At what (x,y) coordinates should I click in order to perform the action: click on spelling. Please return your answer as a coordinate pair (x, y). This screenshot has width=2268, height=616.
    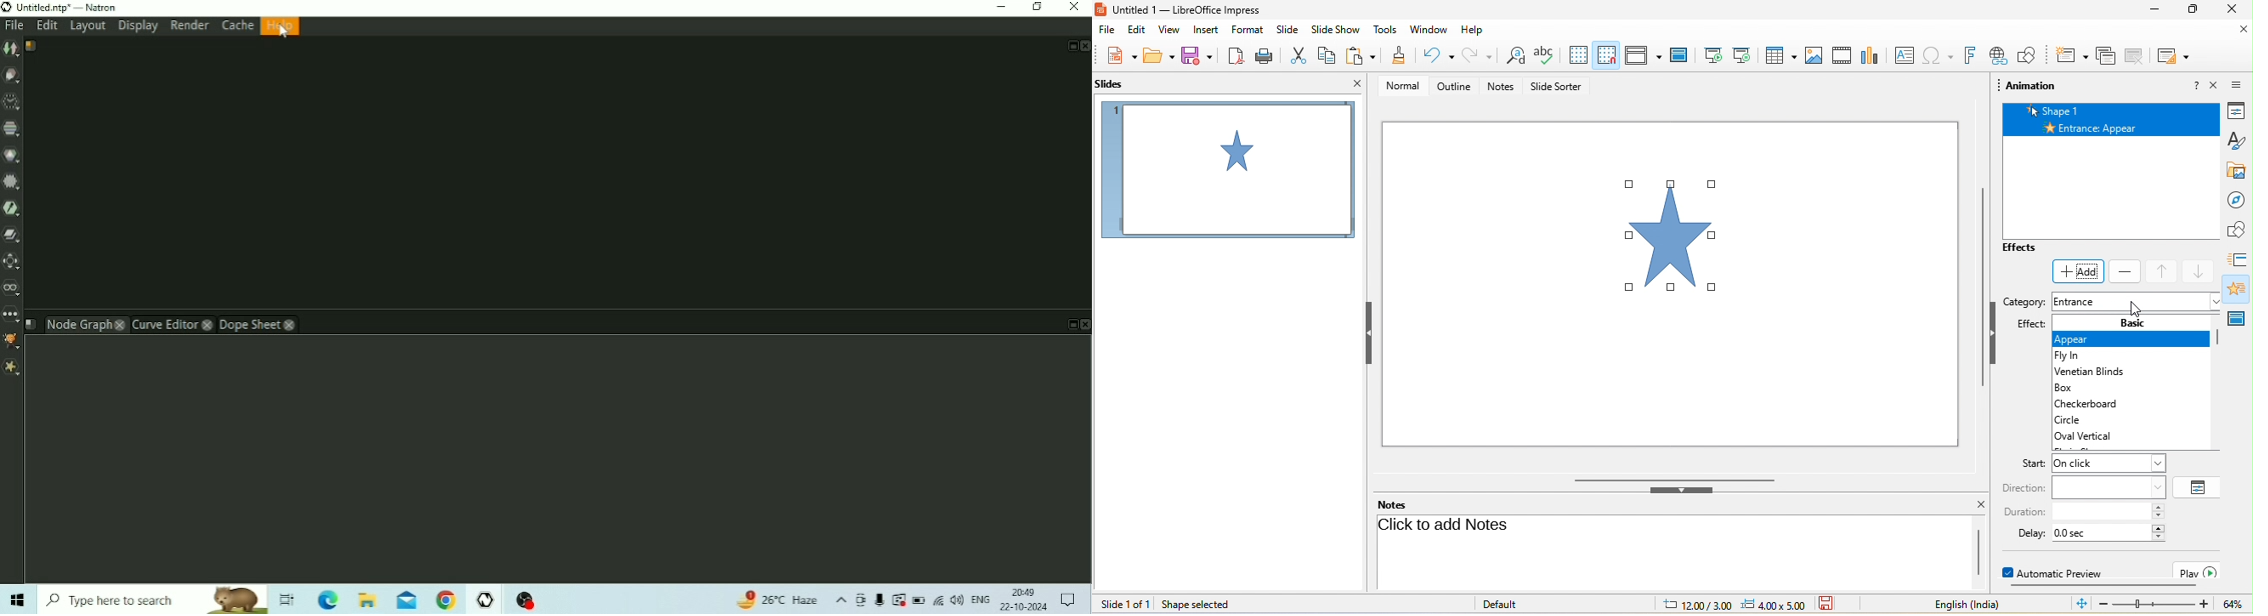
    Looking at the image, I should click on (1545, 55).